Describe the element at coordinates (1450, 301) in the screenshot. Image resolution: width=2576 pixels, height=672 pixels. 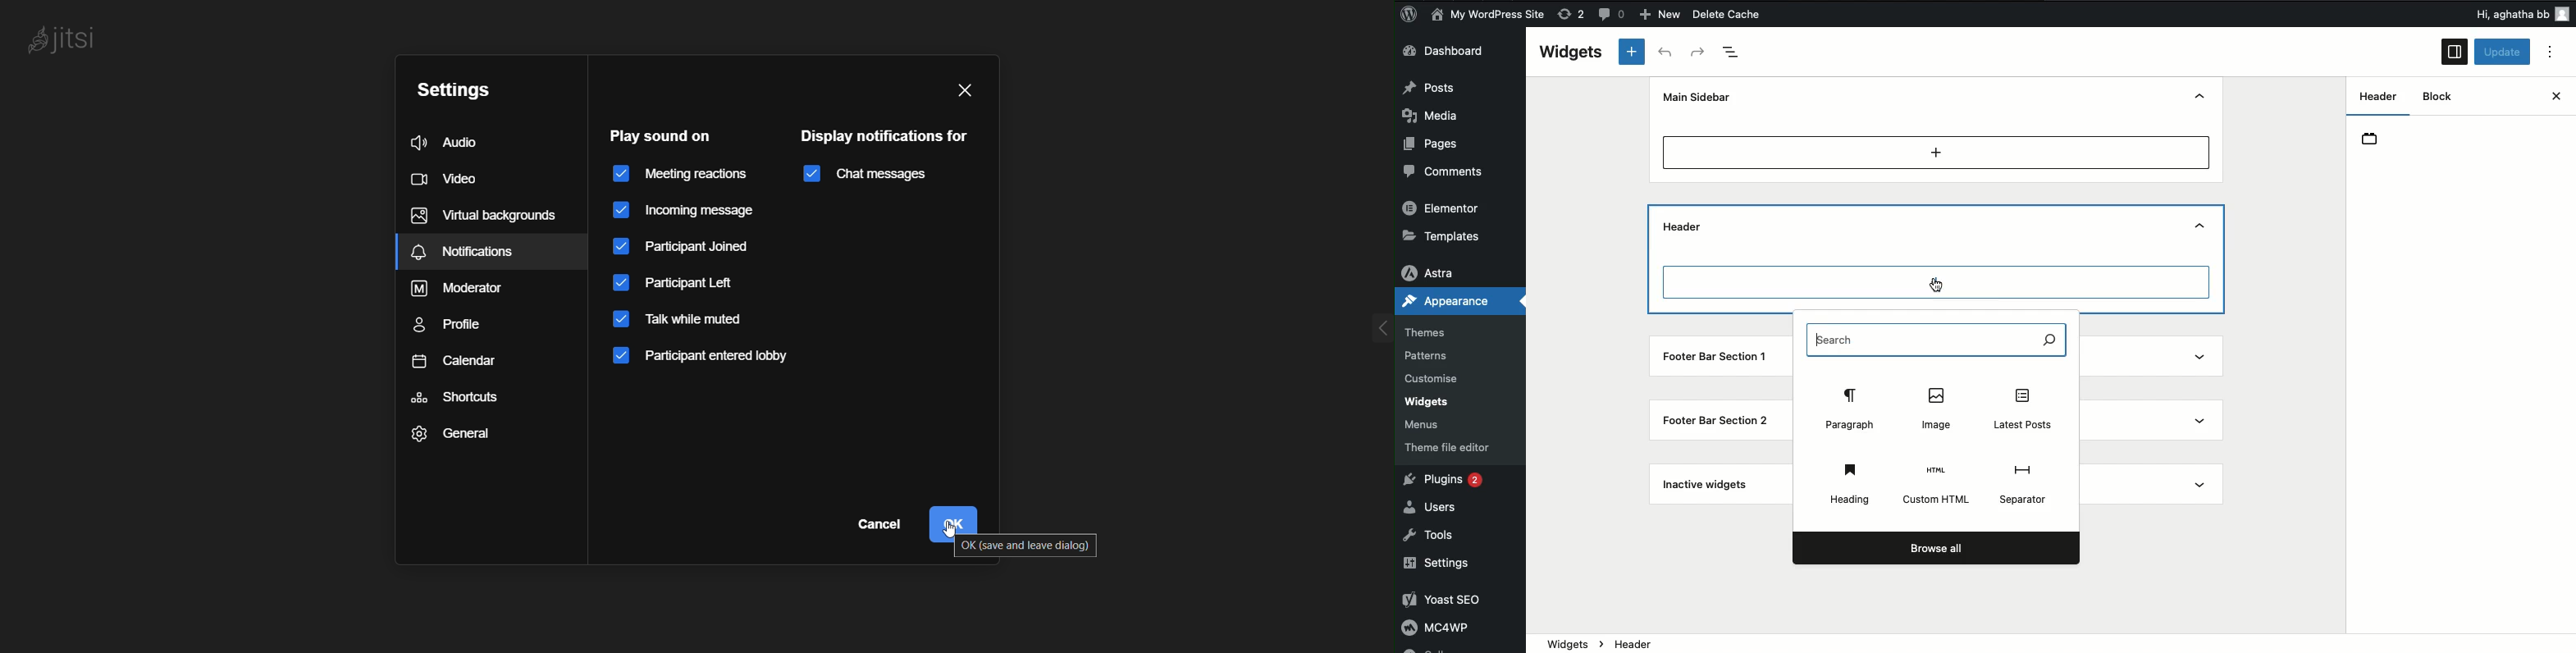
I see `Appearance` at that location.